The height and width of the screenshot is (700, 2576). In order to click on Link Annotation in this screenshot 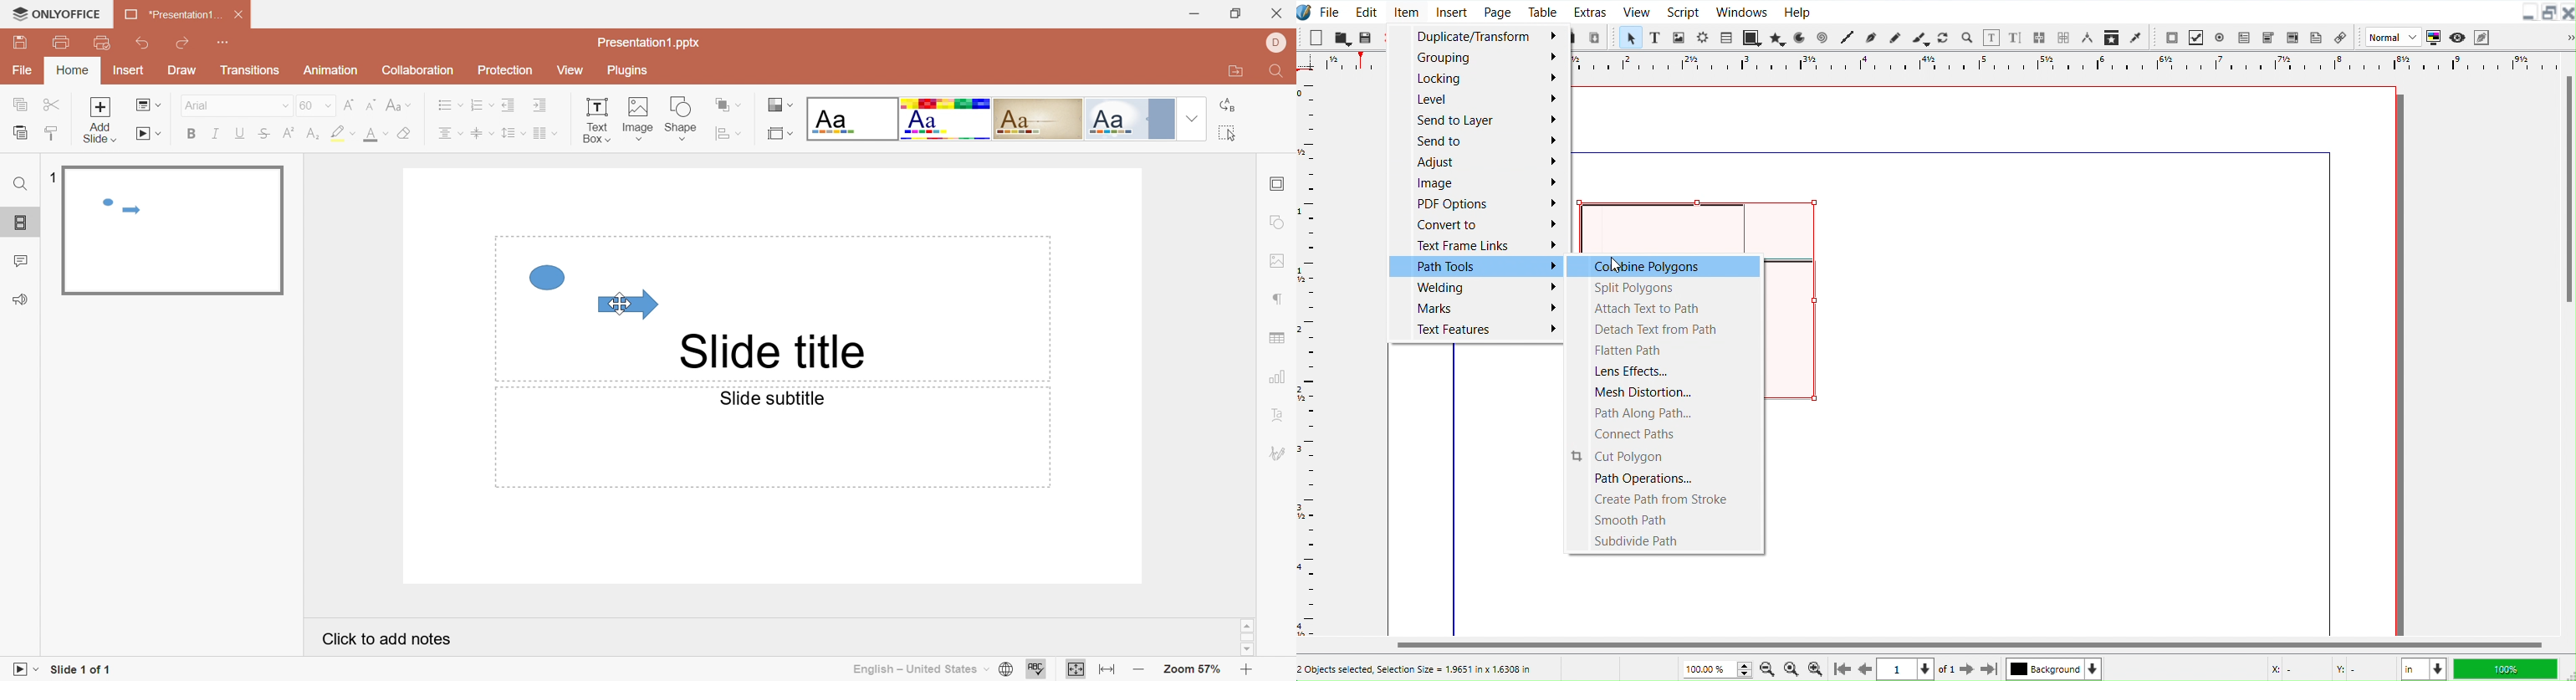, I will do `click(2340, 37)`.